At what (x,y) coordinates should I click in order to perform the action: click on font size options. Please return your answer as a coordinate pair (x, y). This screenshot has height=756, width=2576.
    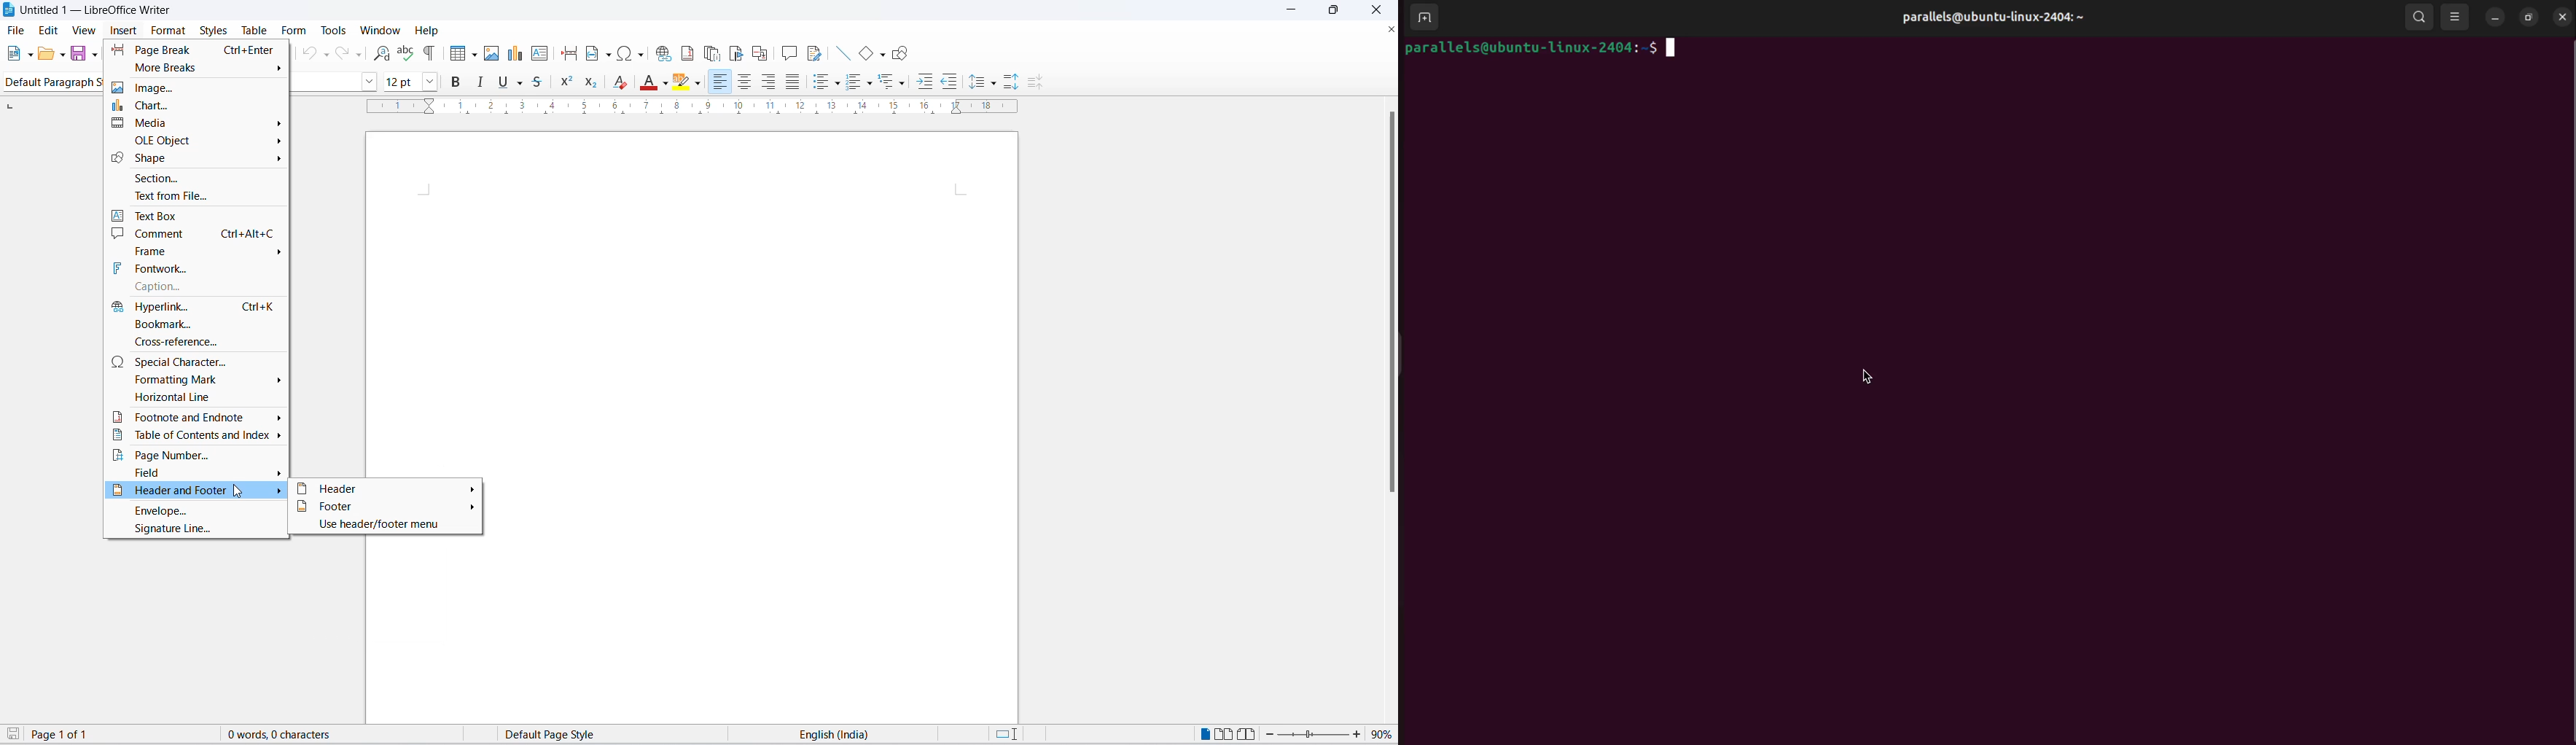
    Looking at the image, I should click on (434, 82).